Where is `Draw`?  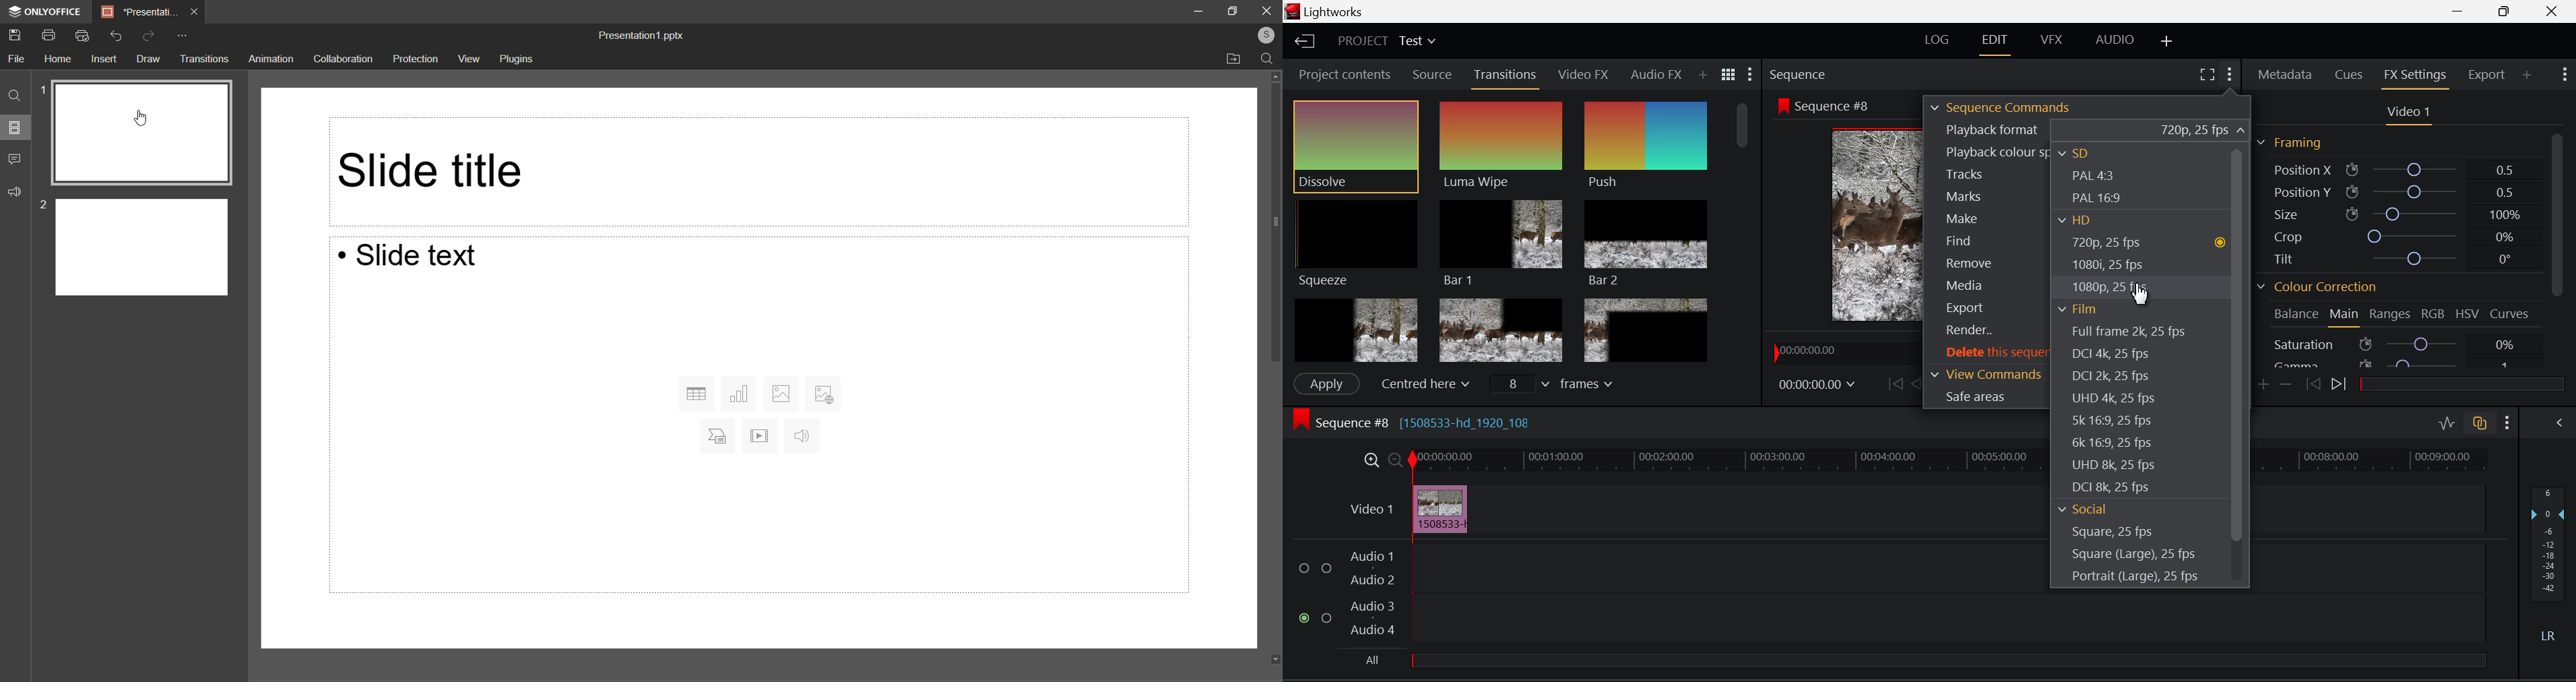 Draw is located at coordinates (147, 58).